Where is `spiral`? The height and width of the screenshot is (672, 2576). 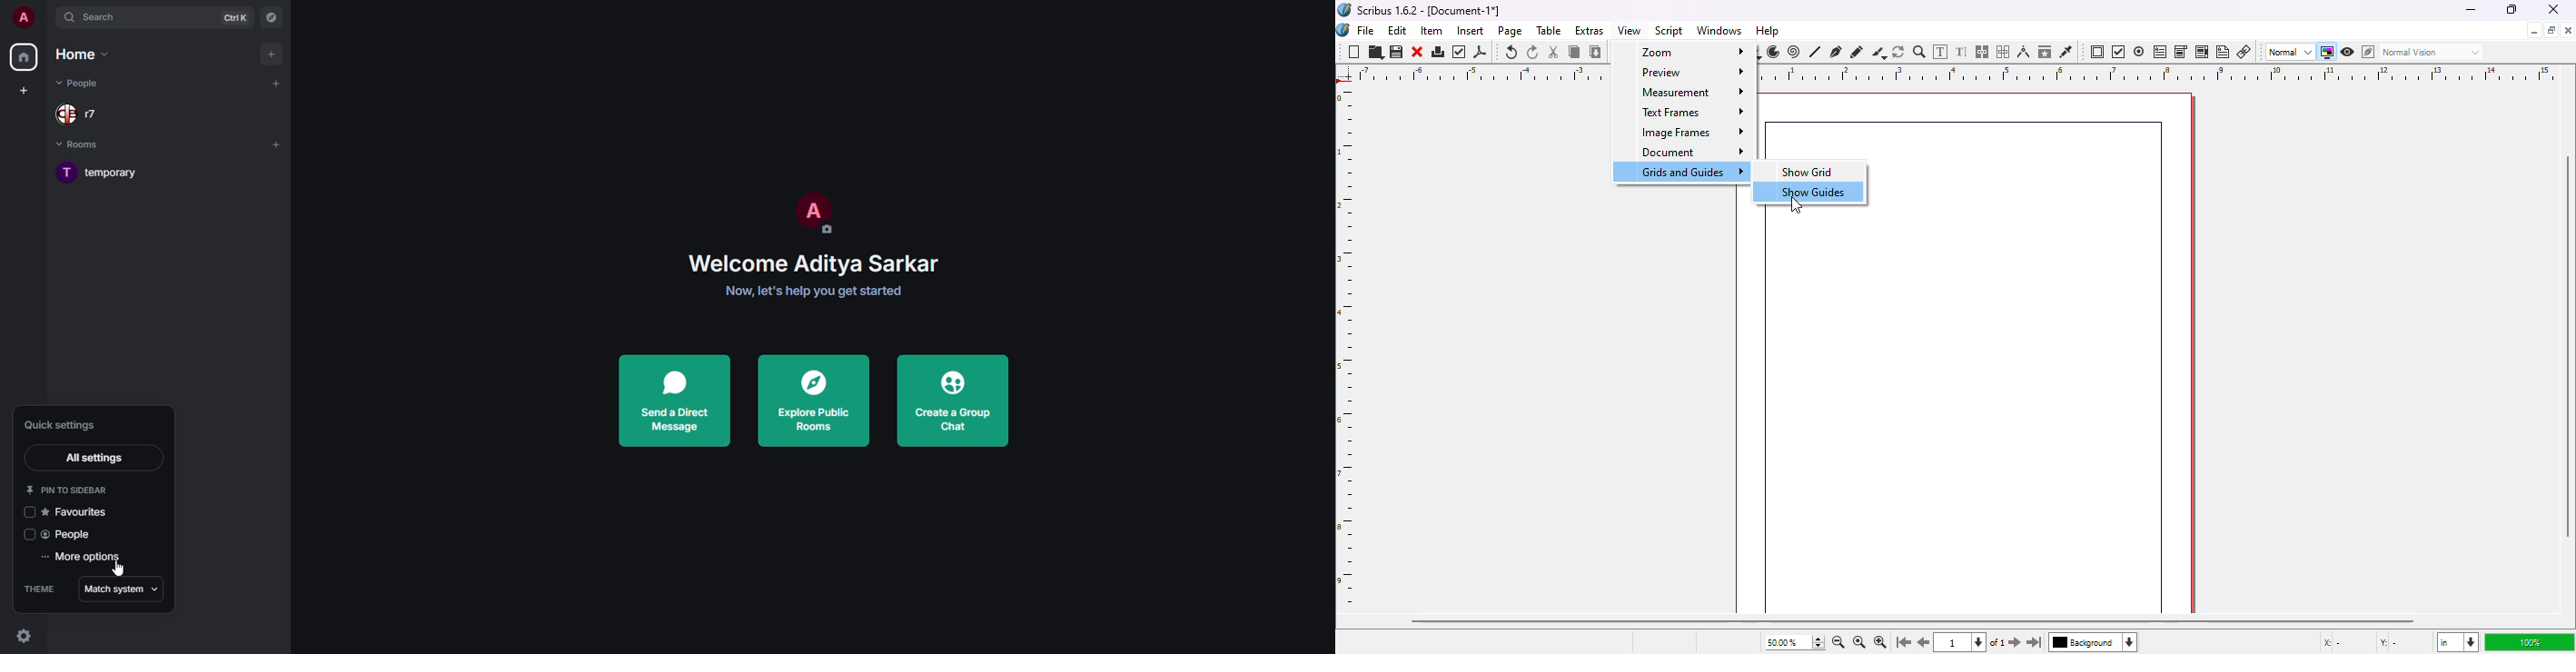
spiral is located at coordinates (1794, 52).